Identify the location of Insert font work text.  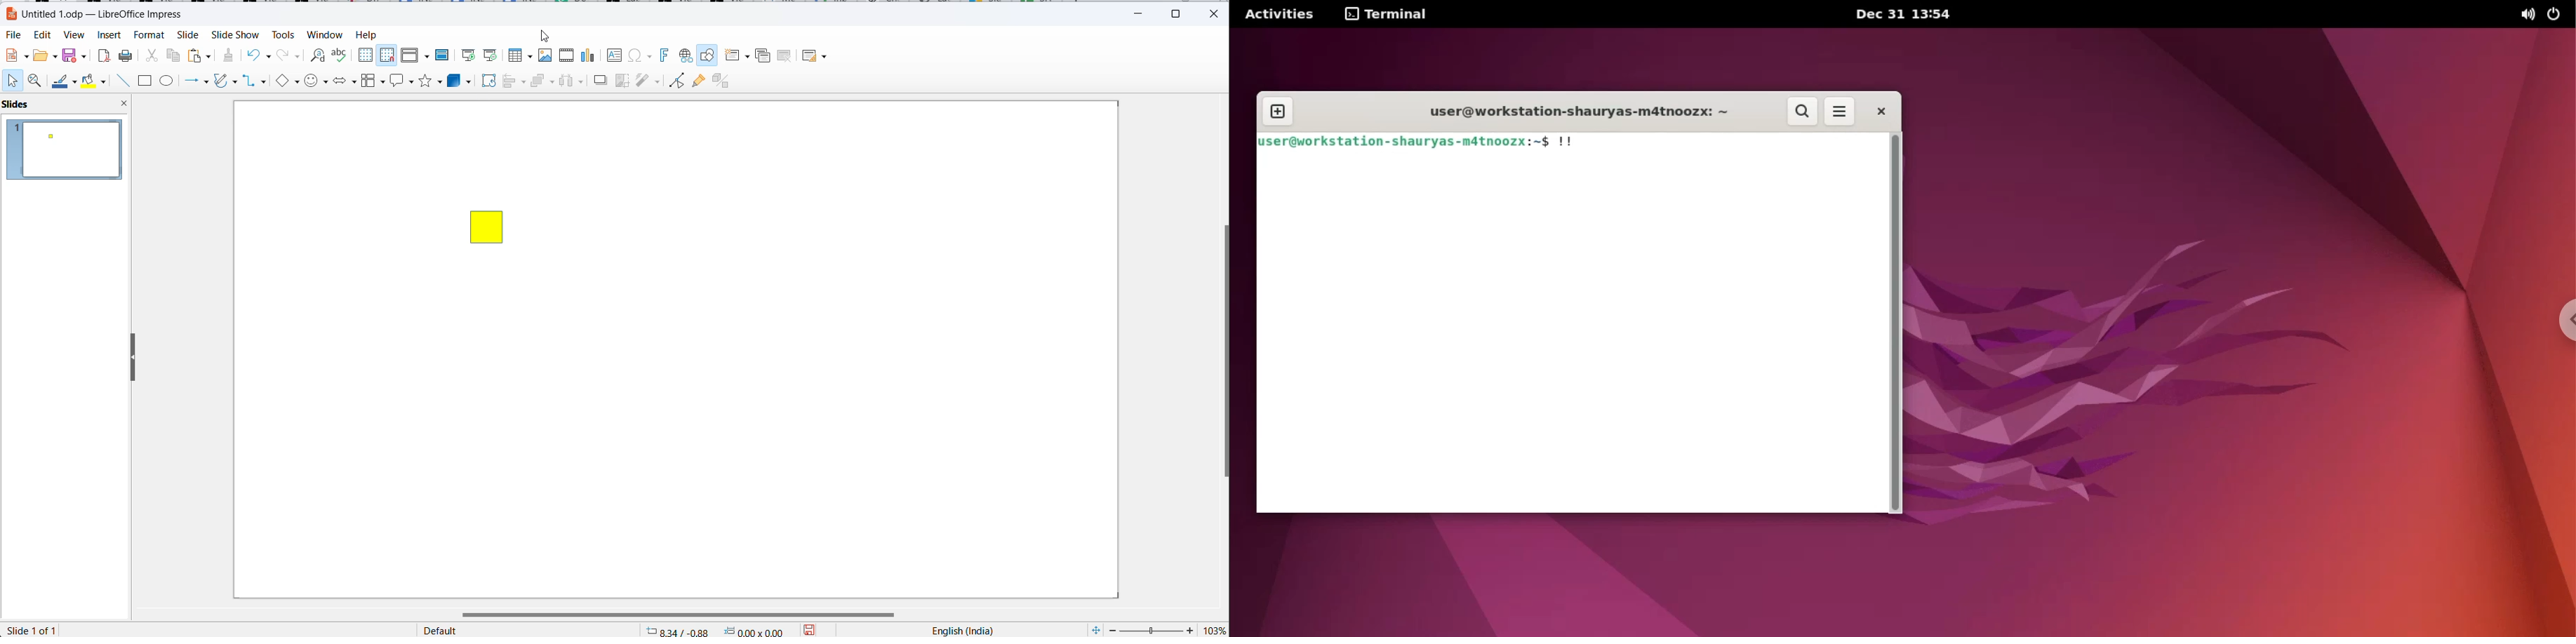
(666, 54).